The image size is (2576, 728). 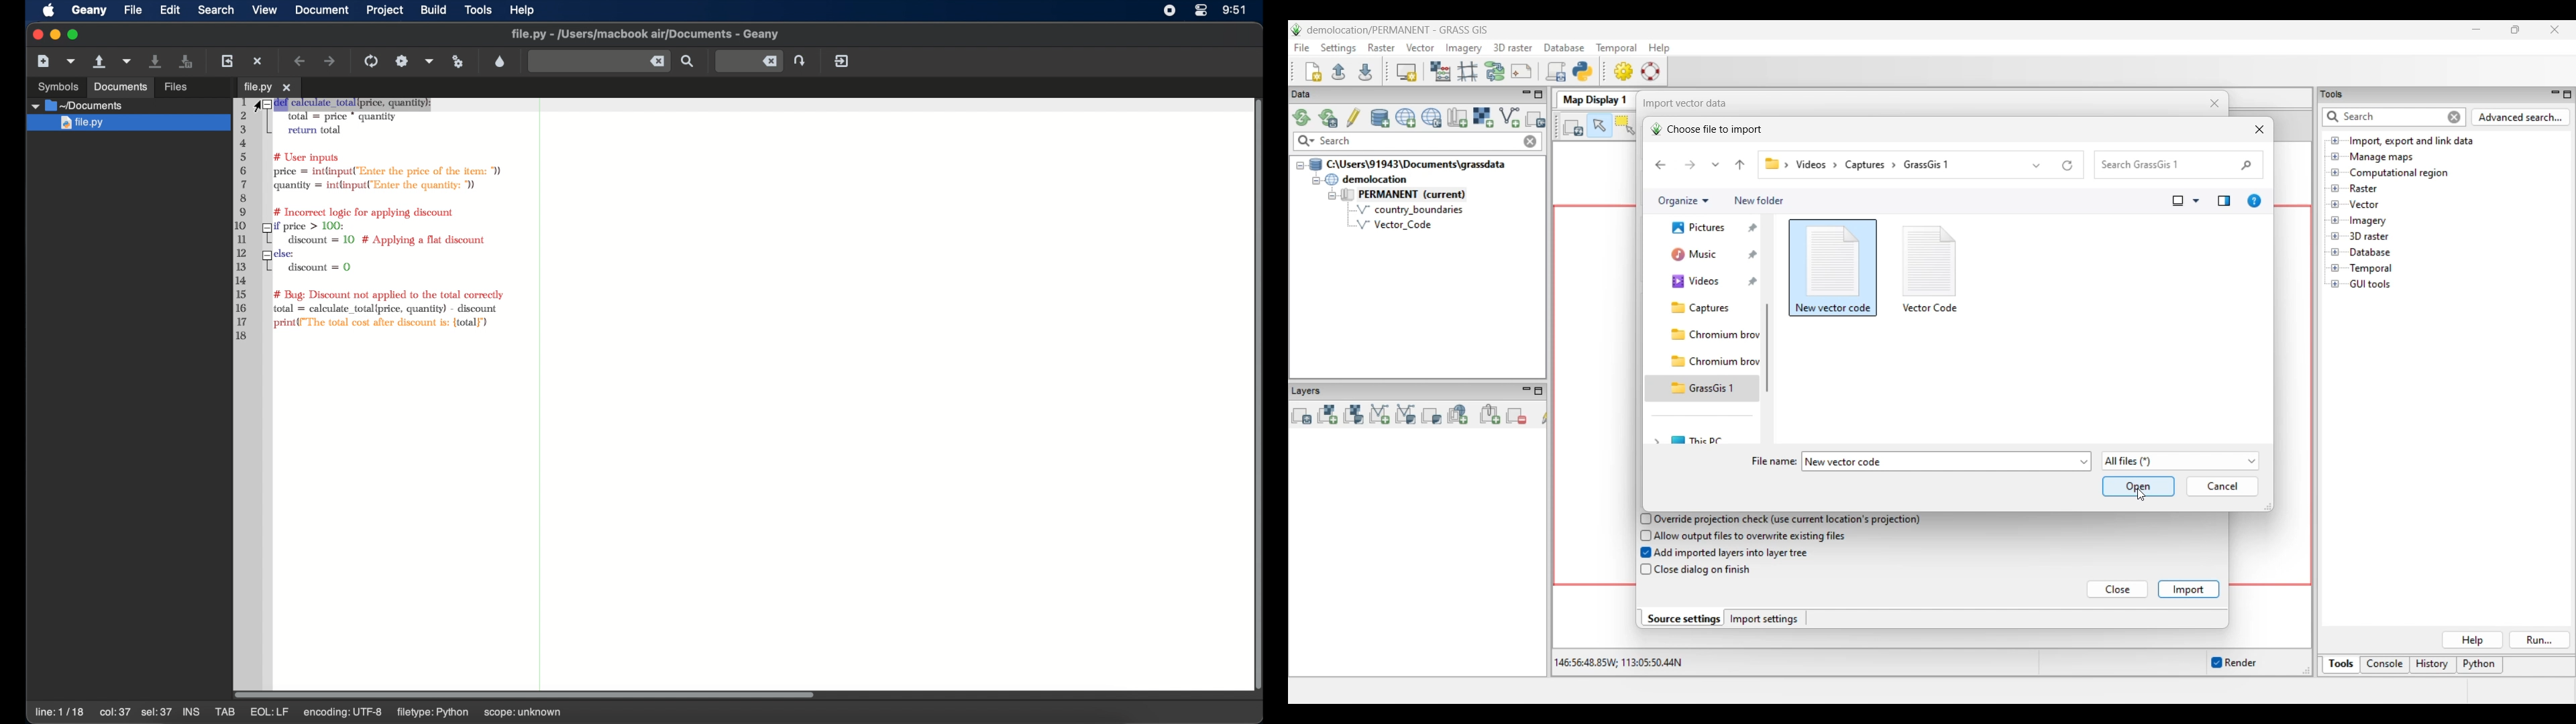 I want to click on close, so click(x=36, y=34).